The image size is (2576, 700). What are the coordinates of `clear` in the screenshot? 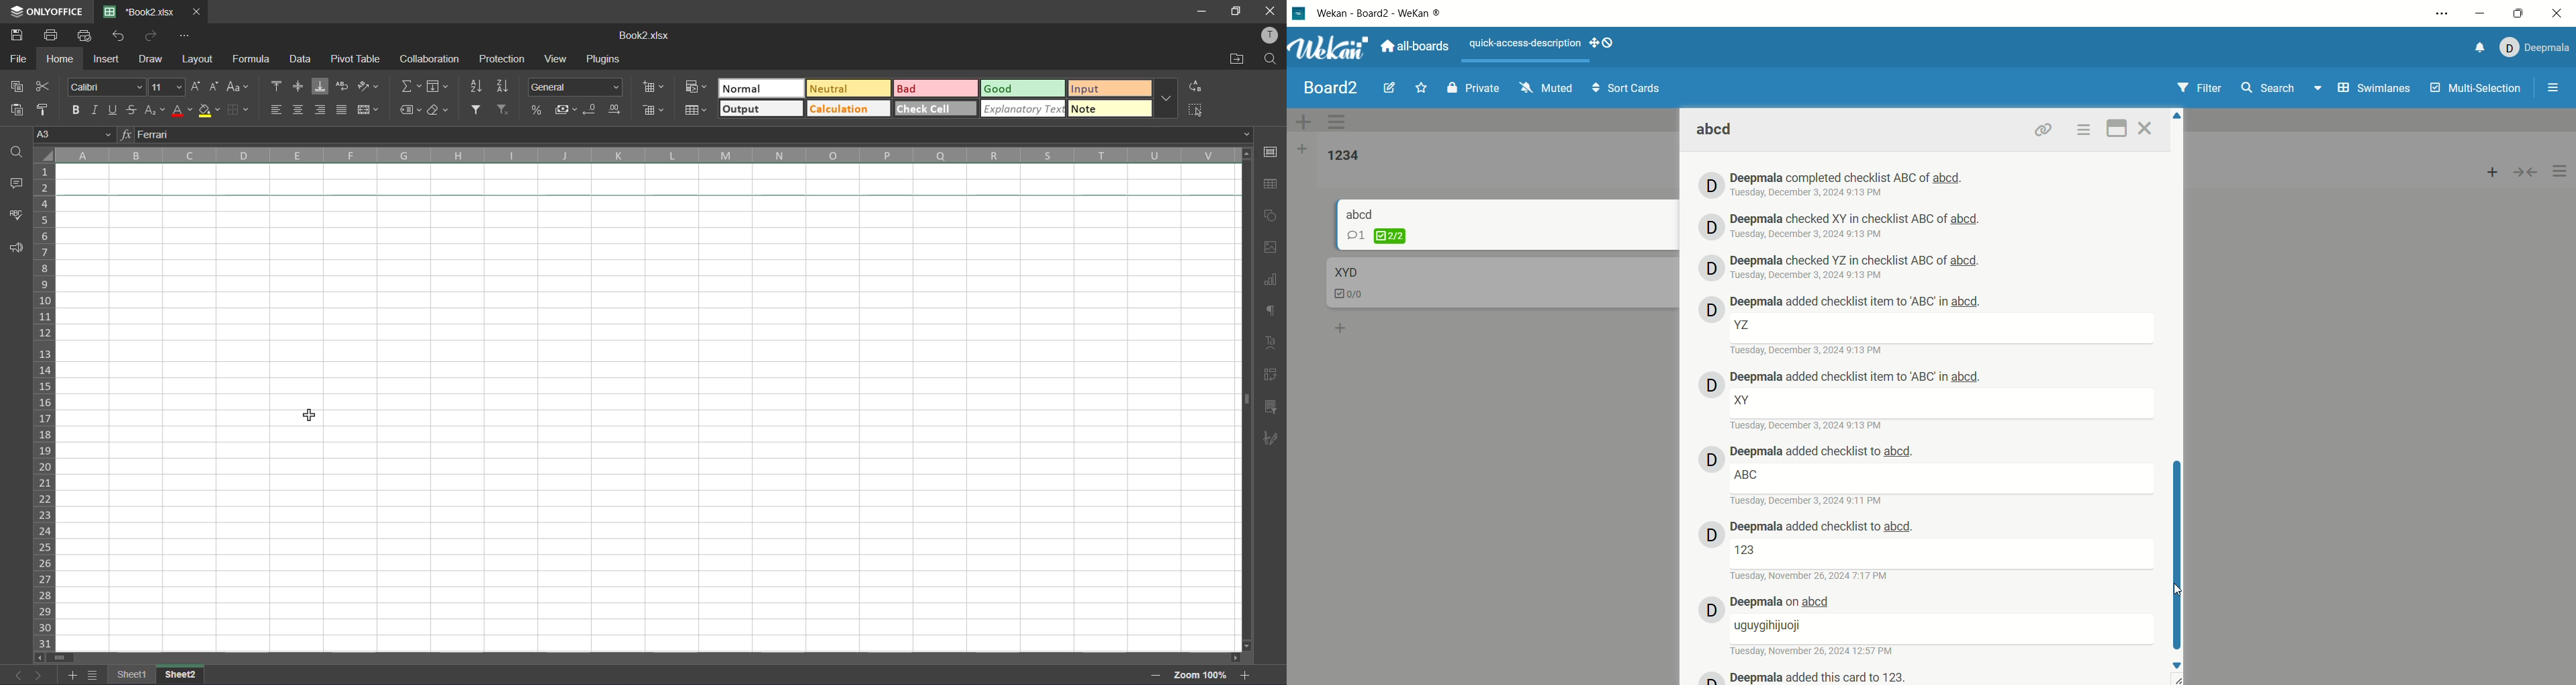 It's located at (440, 111).